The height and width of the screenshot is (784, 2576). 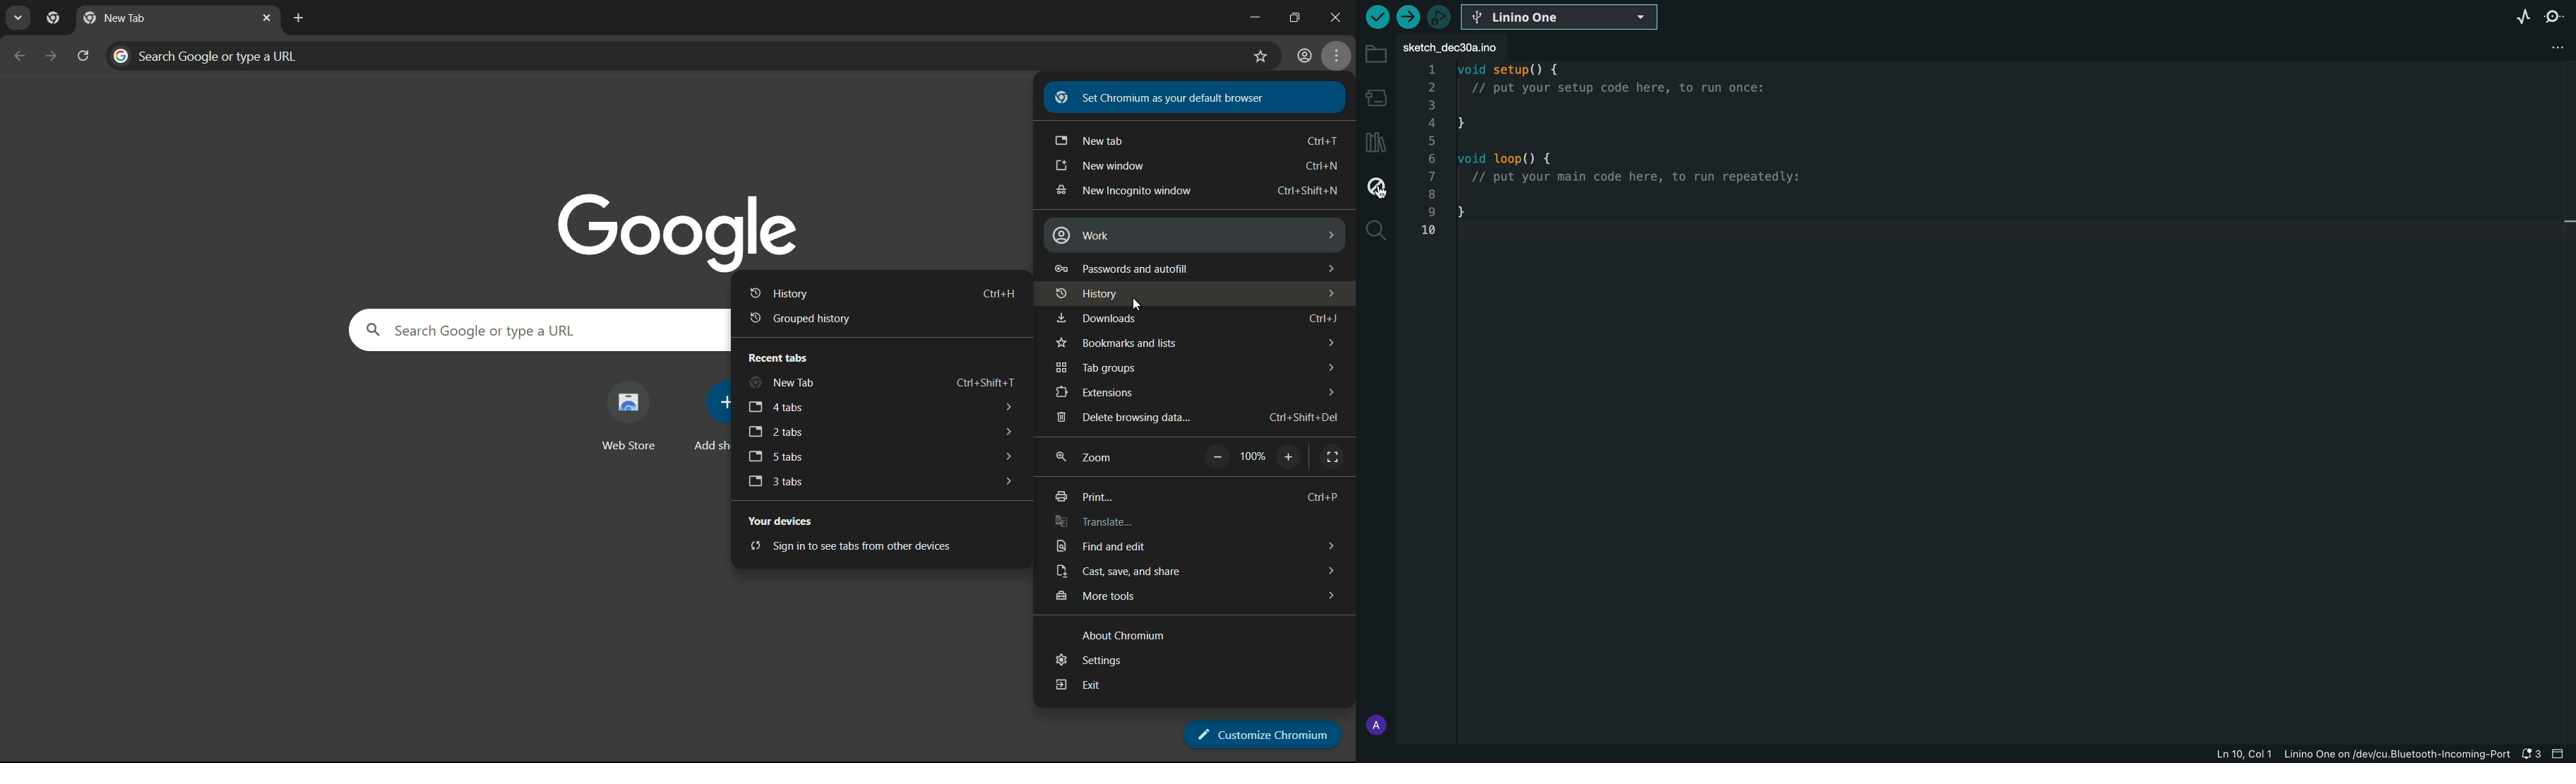 What do you see at coordinates (1259, 730) in the screenshot?
I see `customize chromium` at bounding box center [1259, 730].